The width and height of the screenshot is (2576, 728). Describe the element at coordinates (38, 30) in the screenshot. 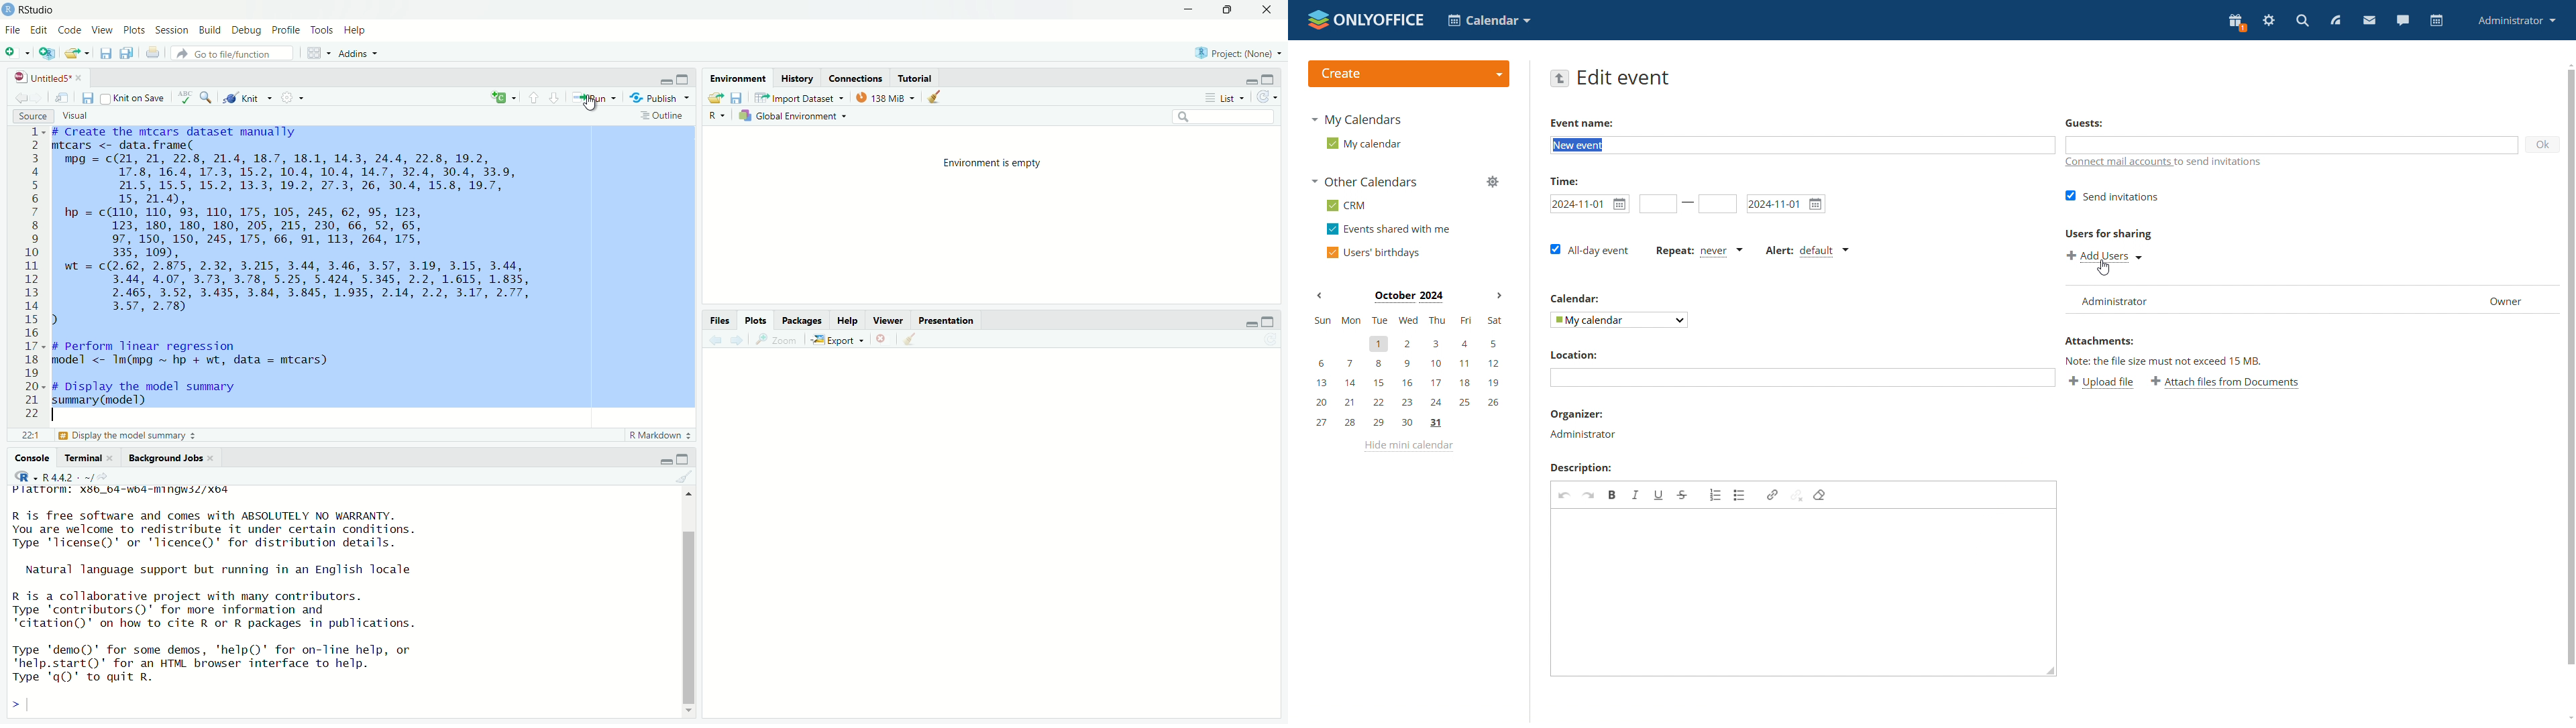

I see `edit` at that location.